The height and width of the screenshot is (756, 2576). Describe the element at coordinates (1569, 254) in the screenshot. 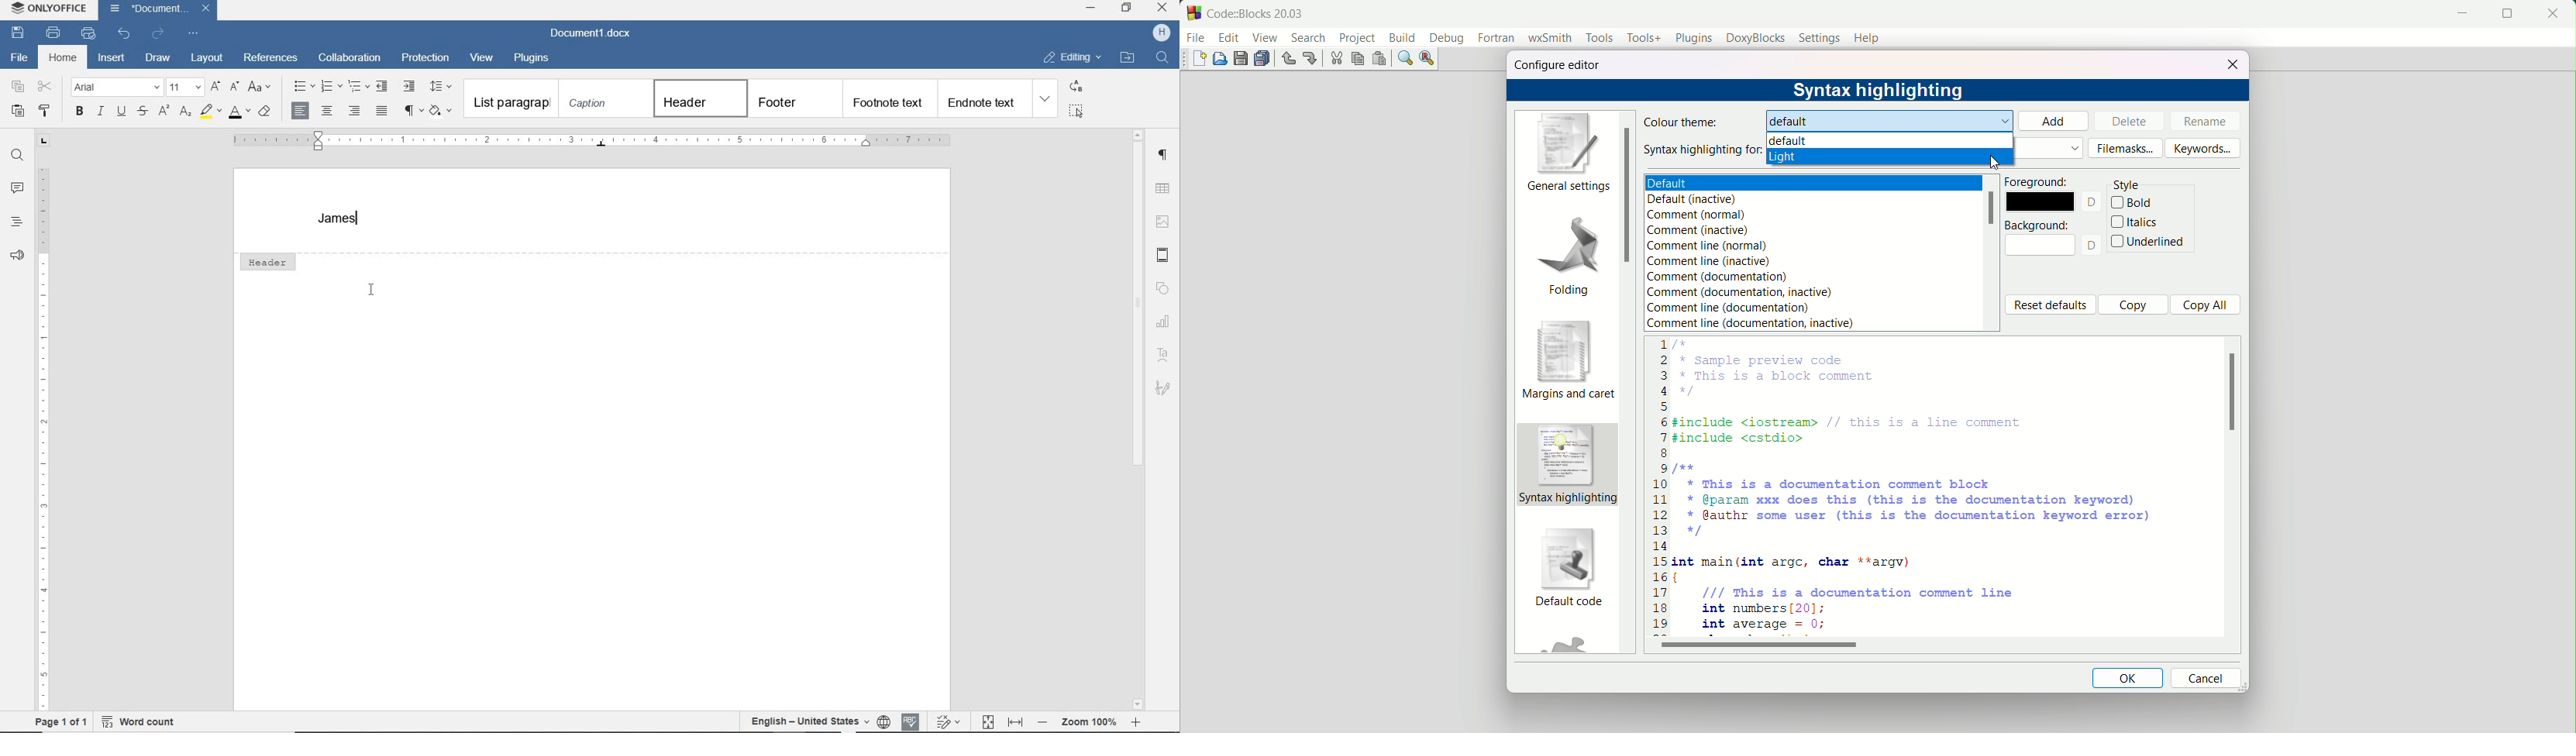

I see `folding` at that location.